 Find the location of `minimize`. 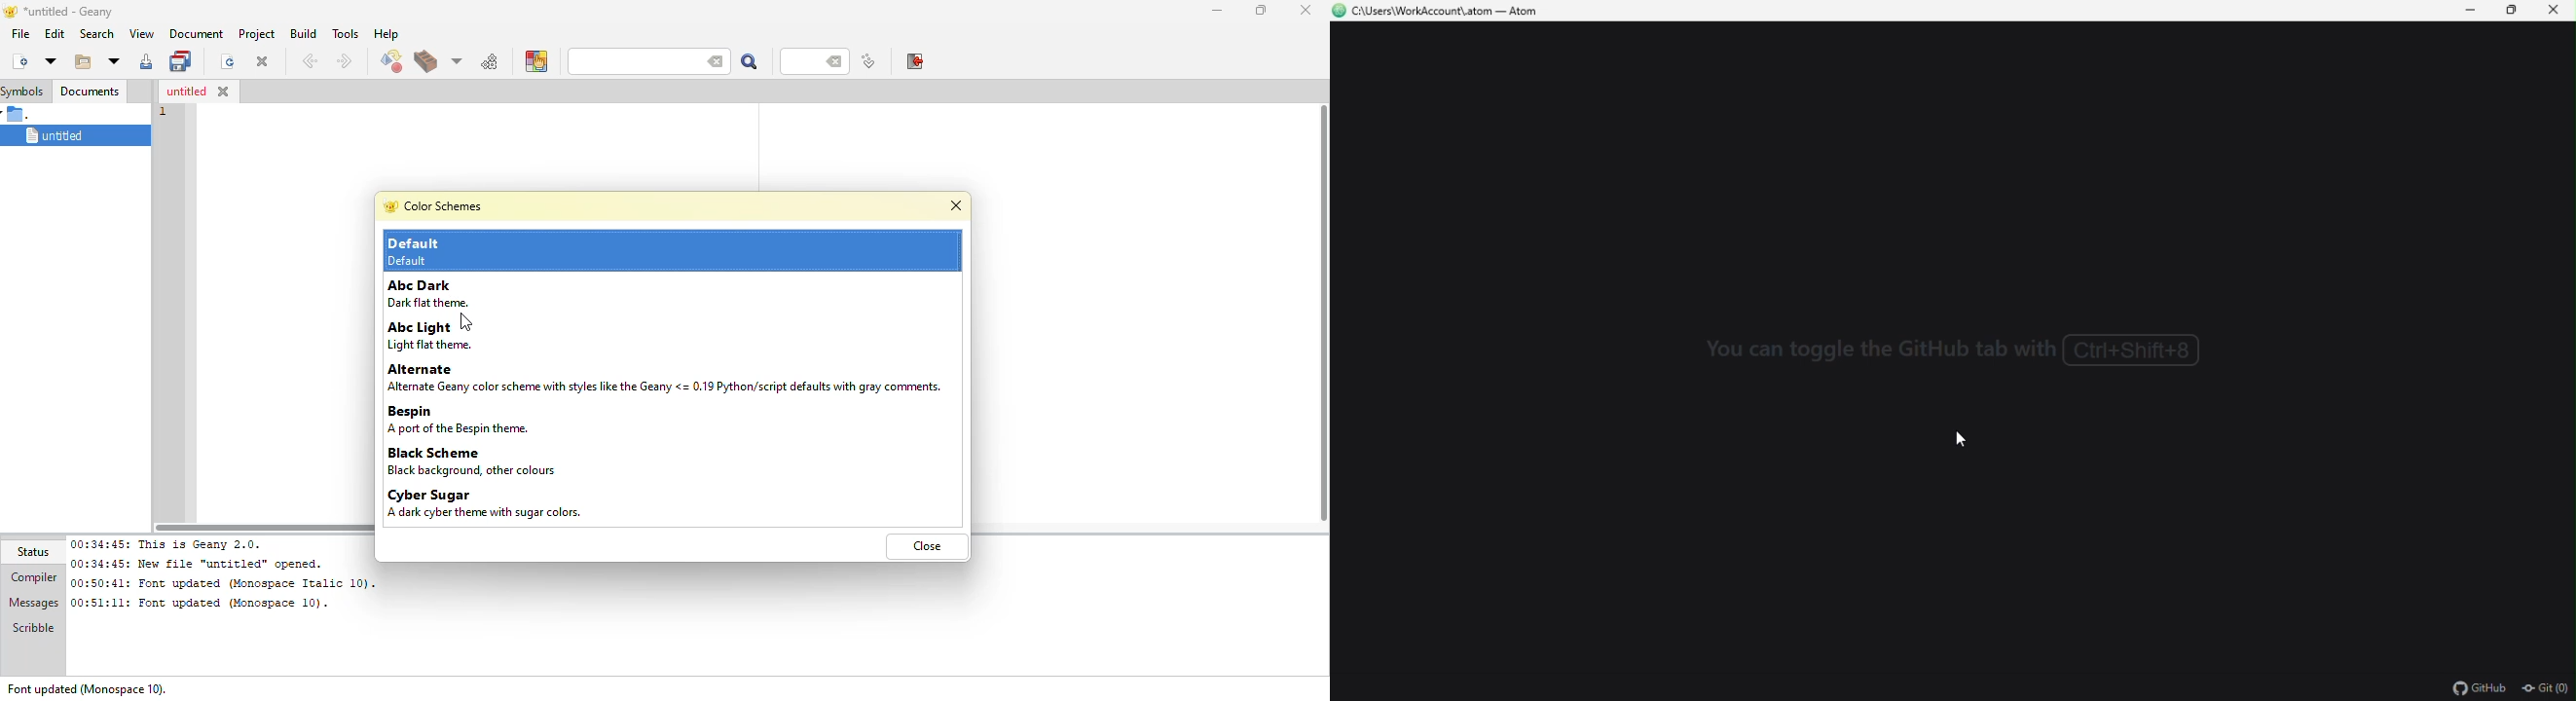

minimize is located at coordinates (2472, 11).